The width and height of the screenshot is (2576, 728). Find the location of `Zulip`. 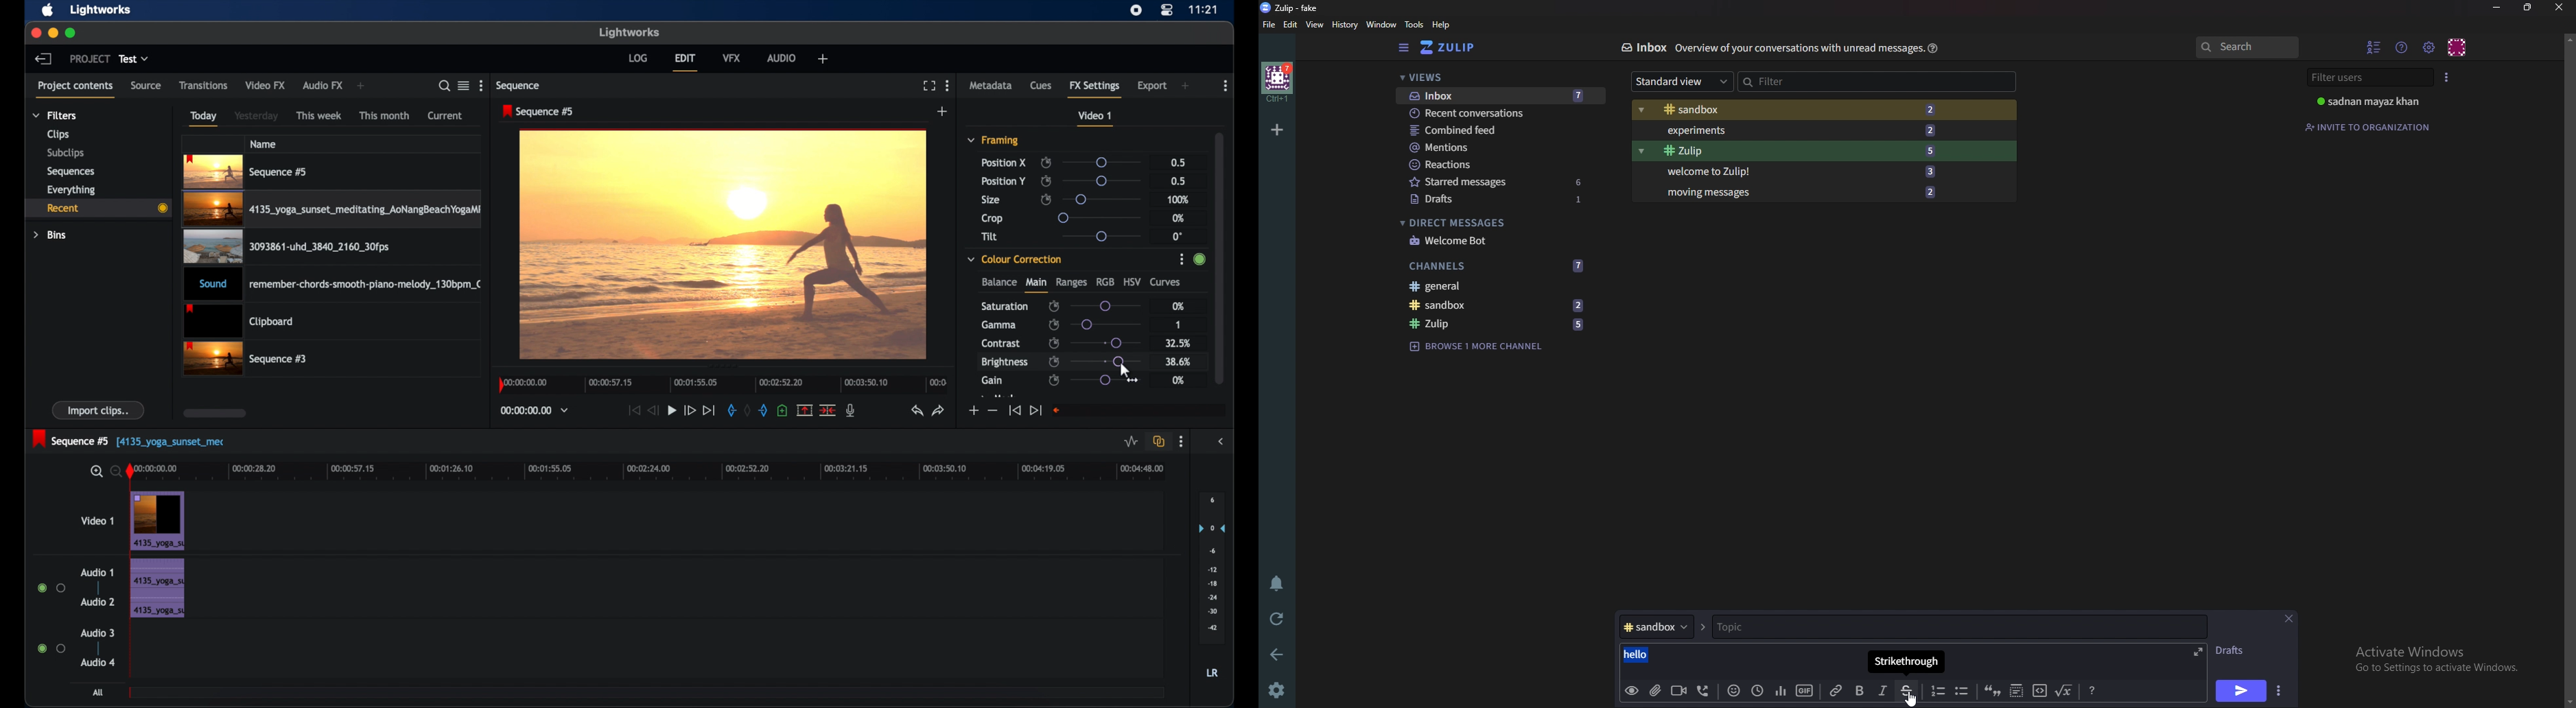

Zulip is located at coordinates (1496, 322).